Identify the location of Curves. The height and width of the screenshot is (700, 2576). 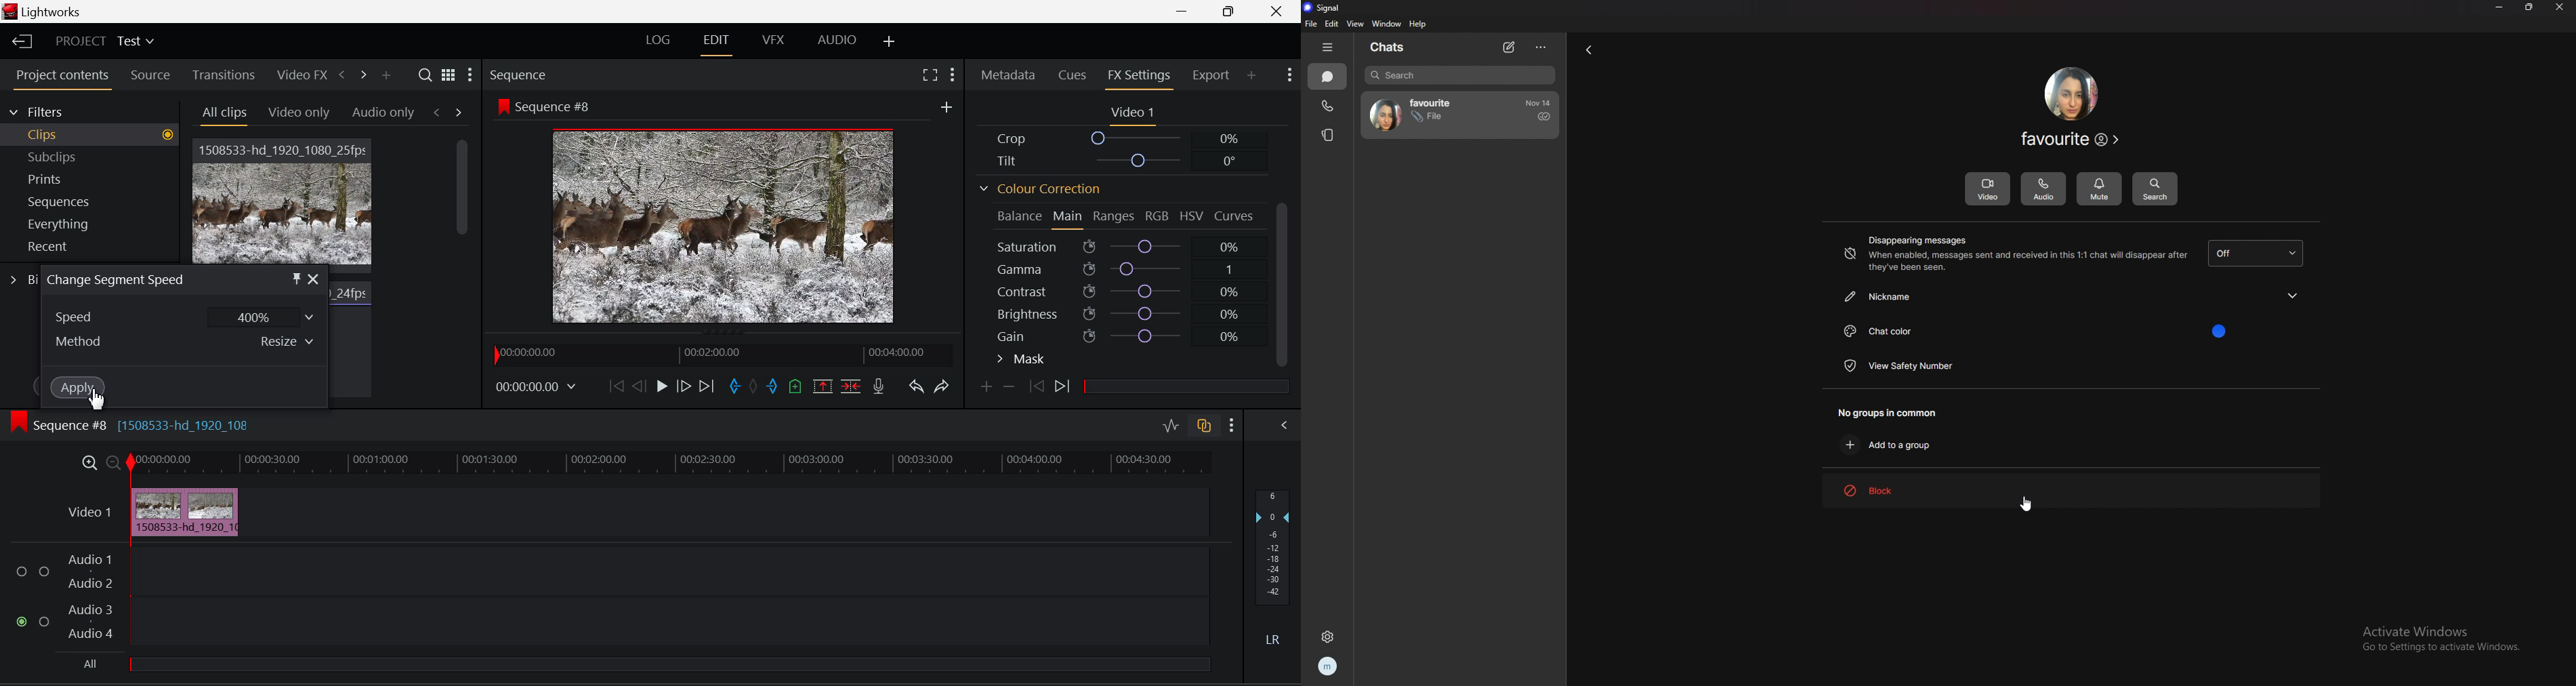
(1236, 216).